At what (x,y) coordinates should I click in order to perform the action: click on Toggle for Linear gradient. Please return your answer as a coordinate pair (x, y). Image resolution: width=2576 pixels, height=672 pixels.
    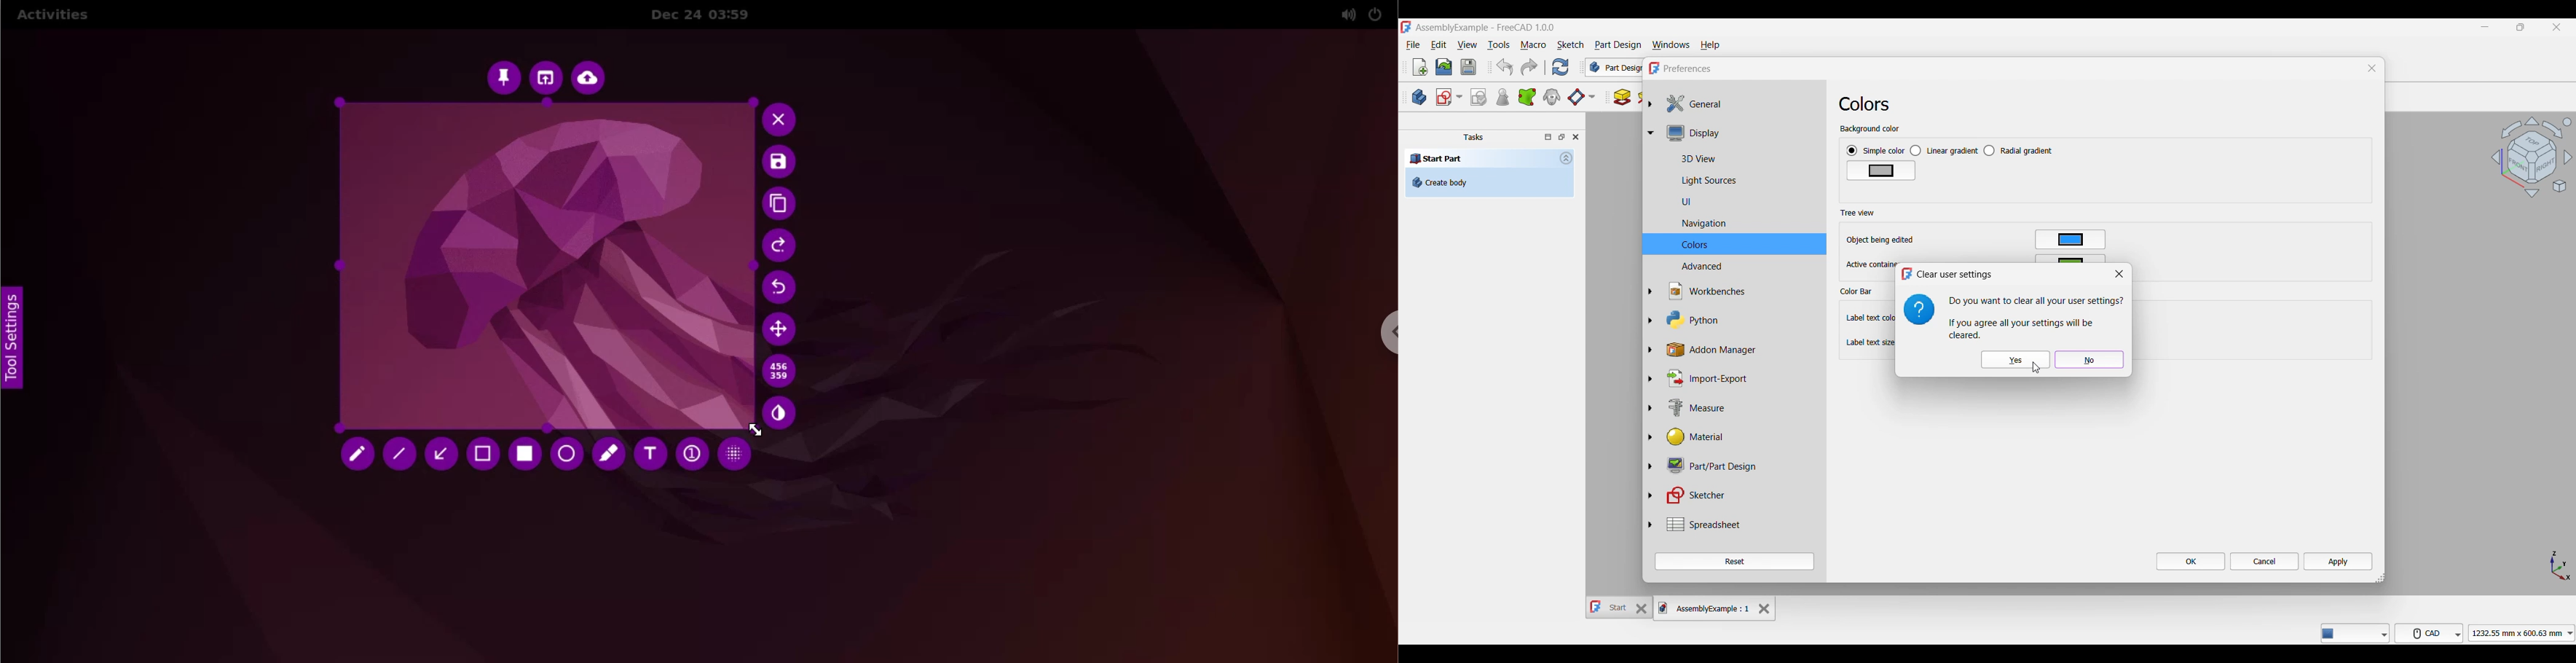
    Looking at the image, I should click on (1944, 151).